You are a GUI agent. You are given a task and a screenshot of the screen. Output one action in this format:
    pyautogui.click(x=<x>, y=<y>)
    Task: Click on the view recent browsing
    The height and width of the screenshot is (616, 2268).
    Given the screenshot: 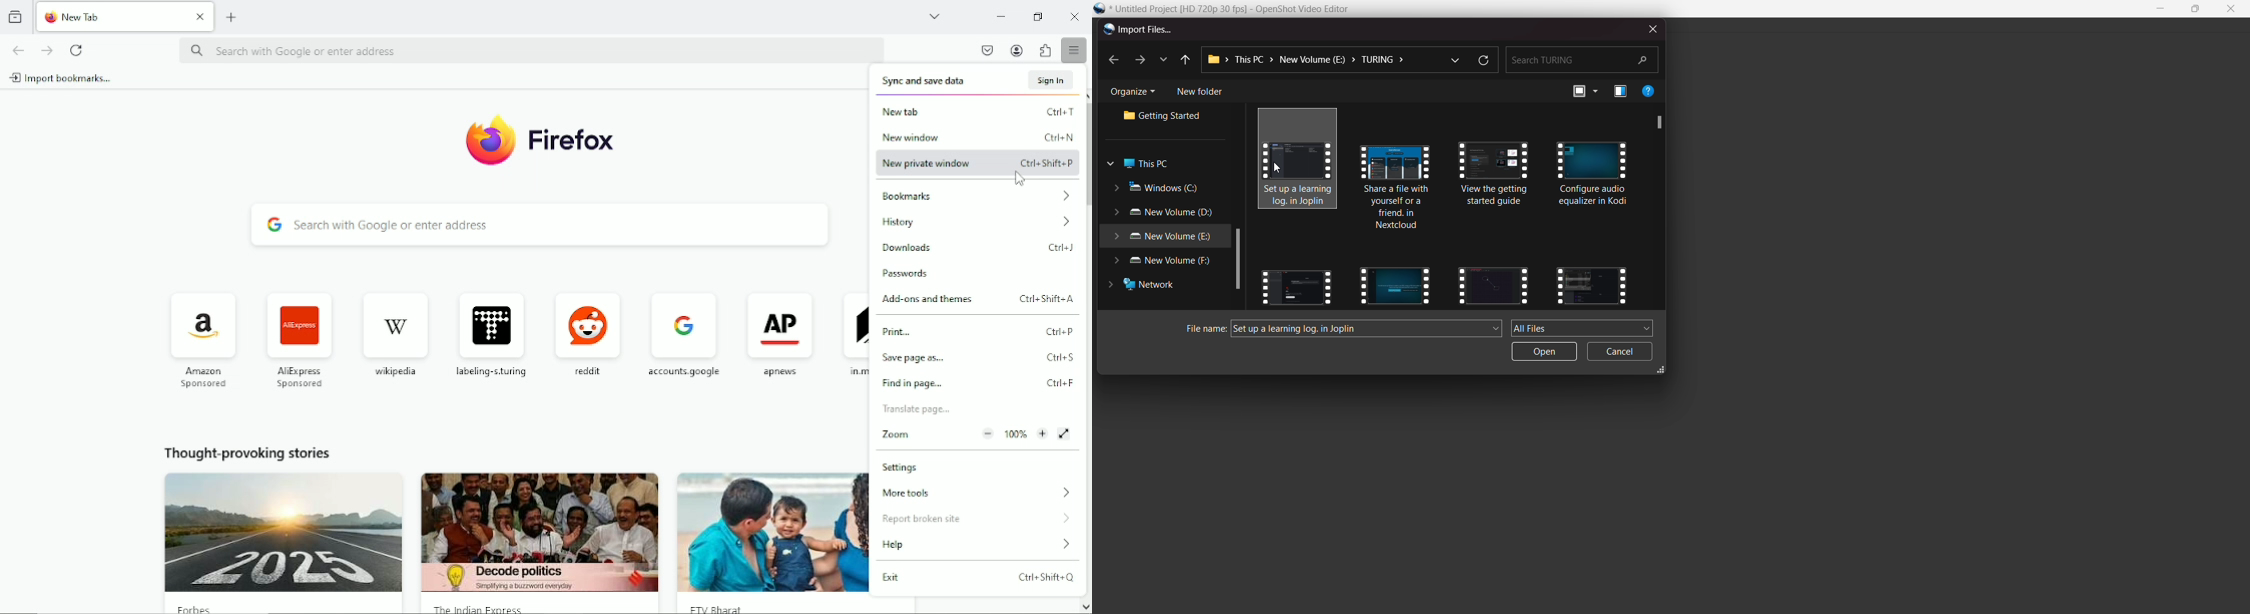 What is the action you would take?
    pyautogui.click(x=17, y=15)
    